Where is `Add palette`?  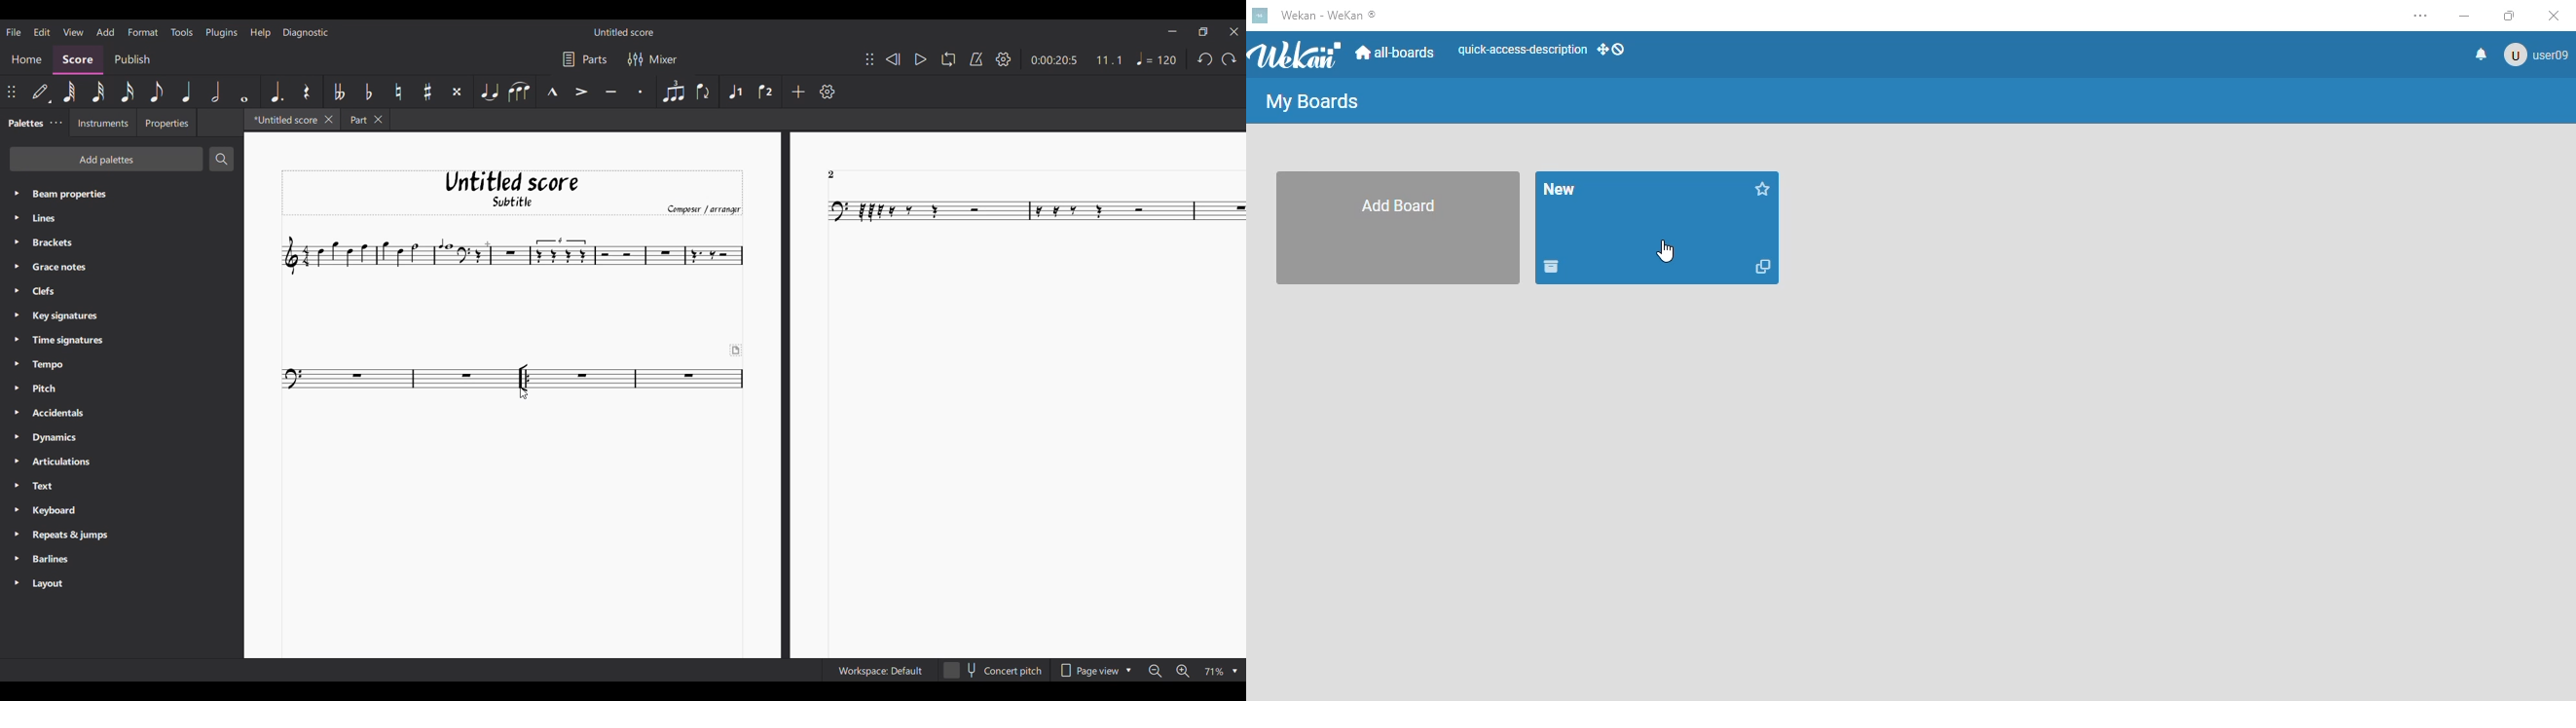
Add palette is located at coordinates (107, 159).